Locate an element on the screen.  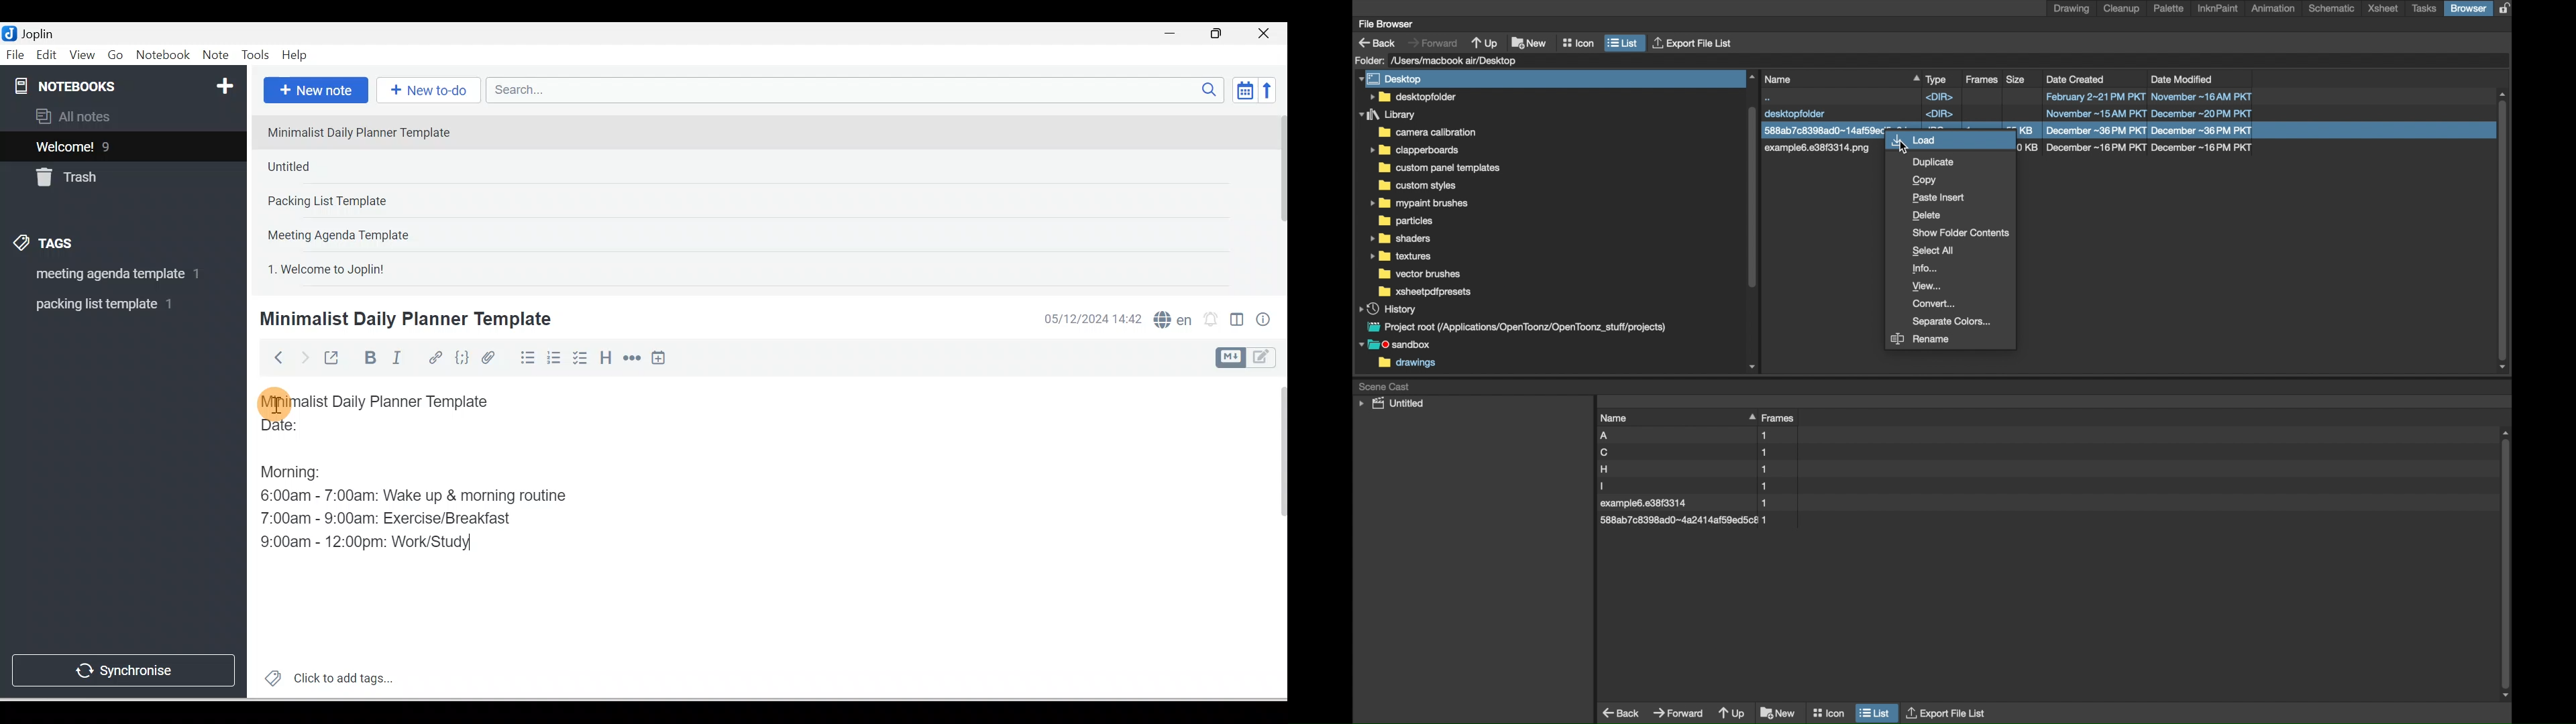
Code is located at coordinates (462, 359).